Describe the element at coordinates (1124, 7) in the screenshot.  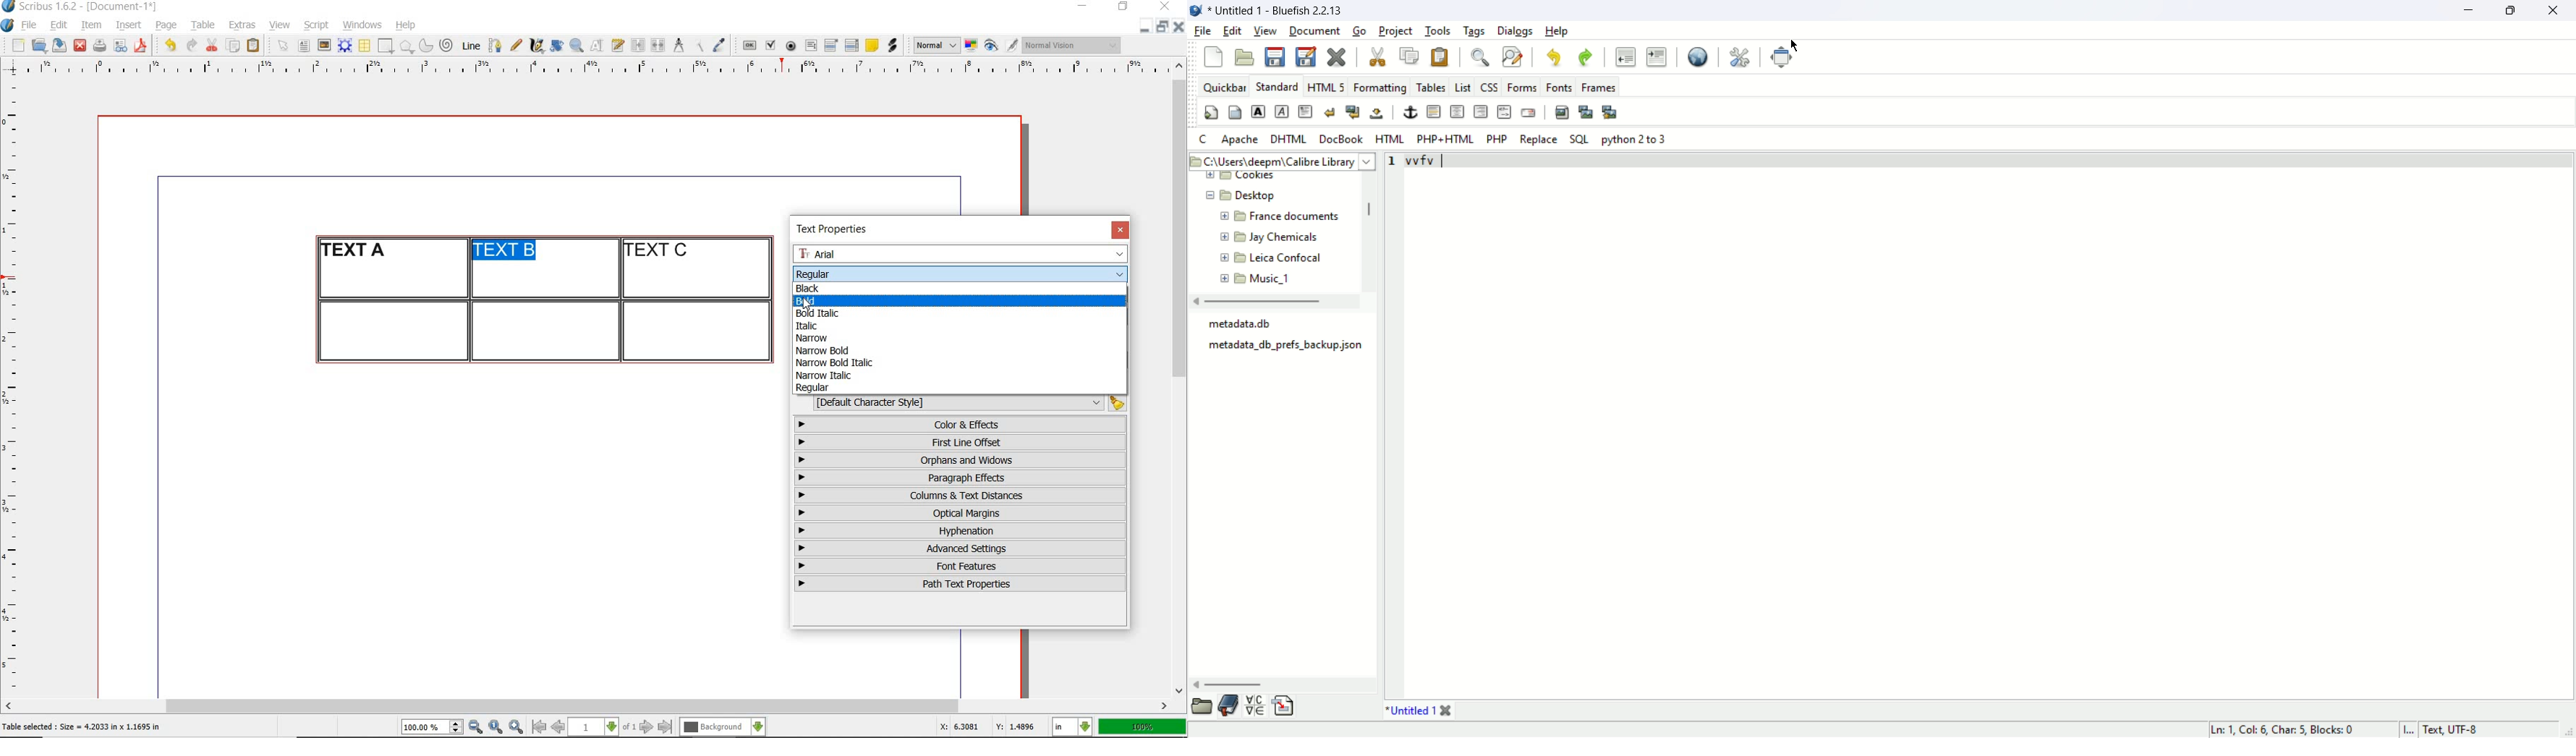
I see `restore` at that location.